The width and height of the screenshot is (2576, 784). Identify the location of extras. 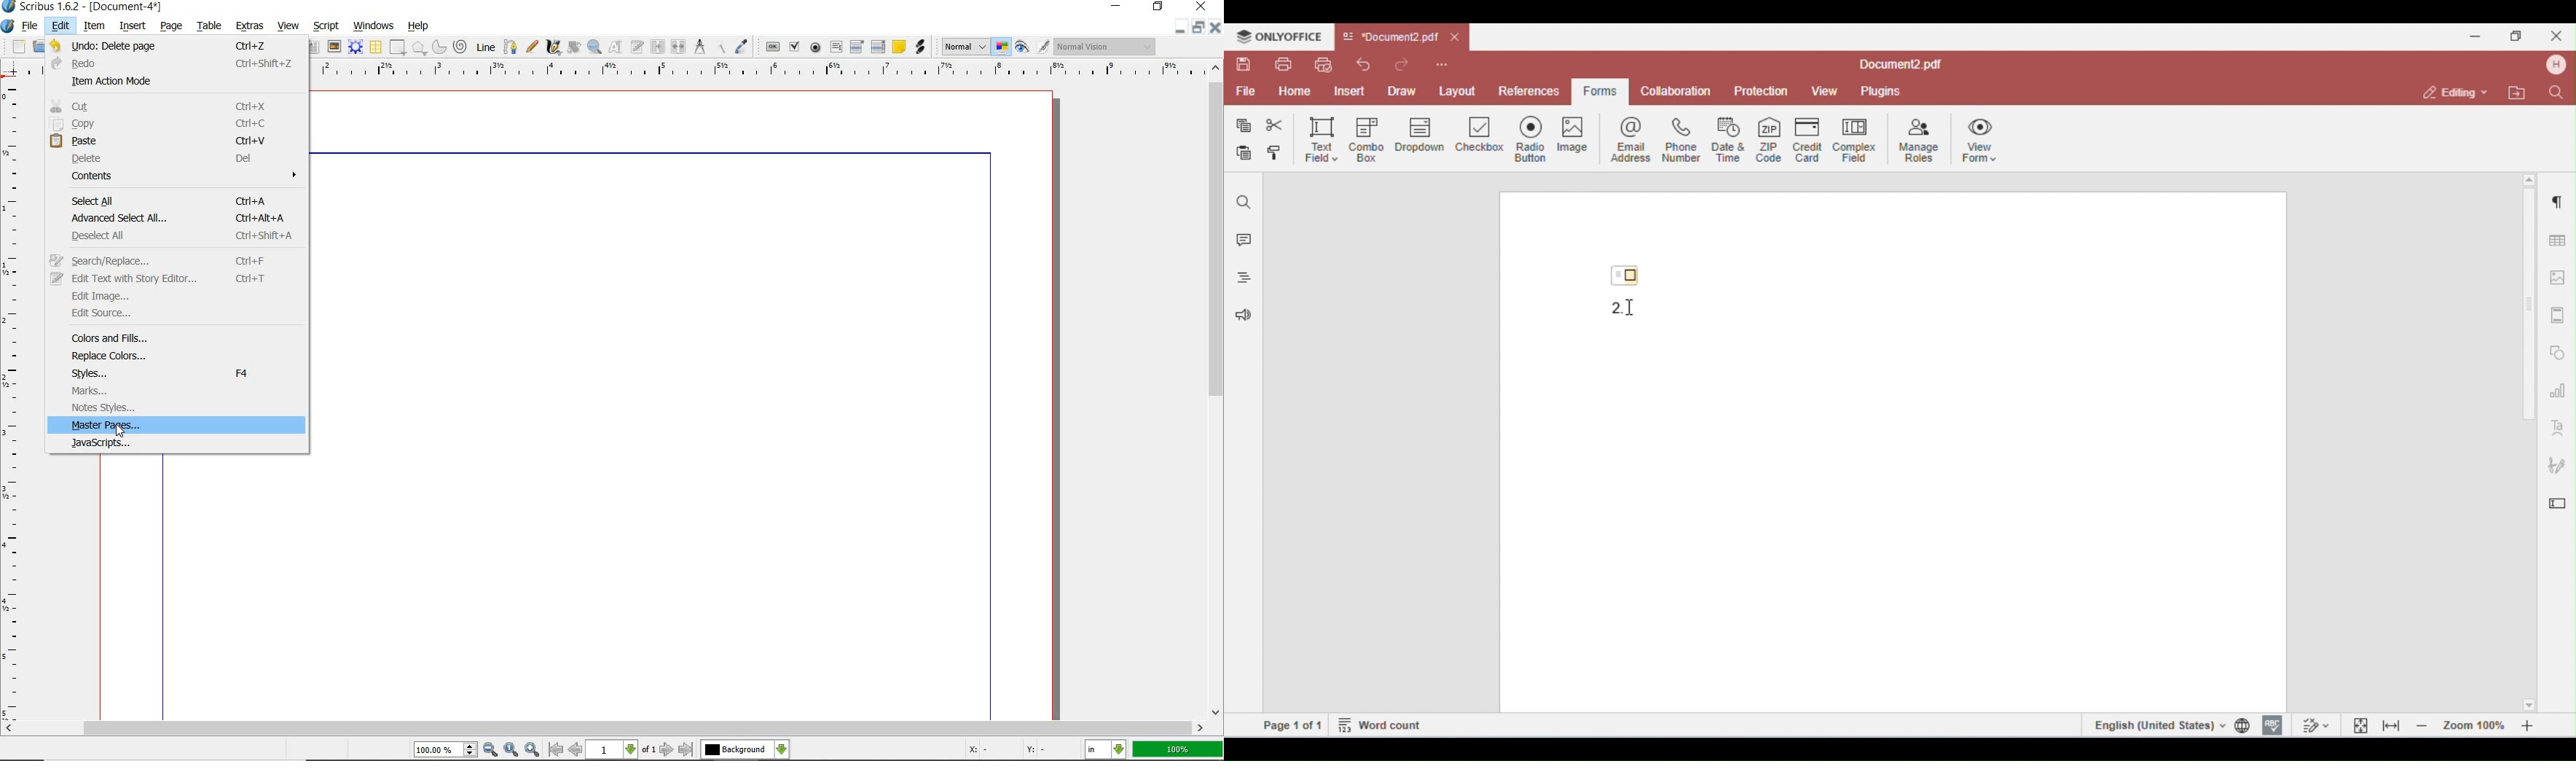
(251, 26).